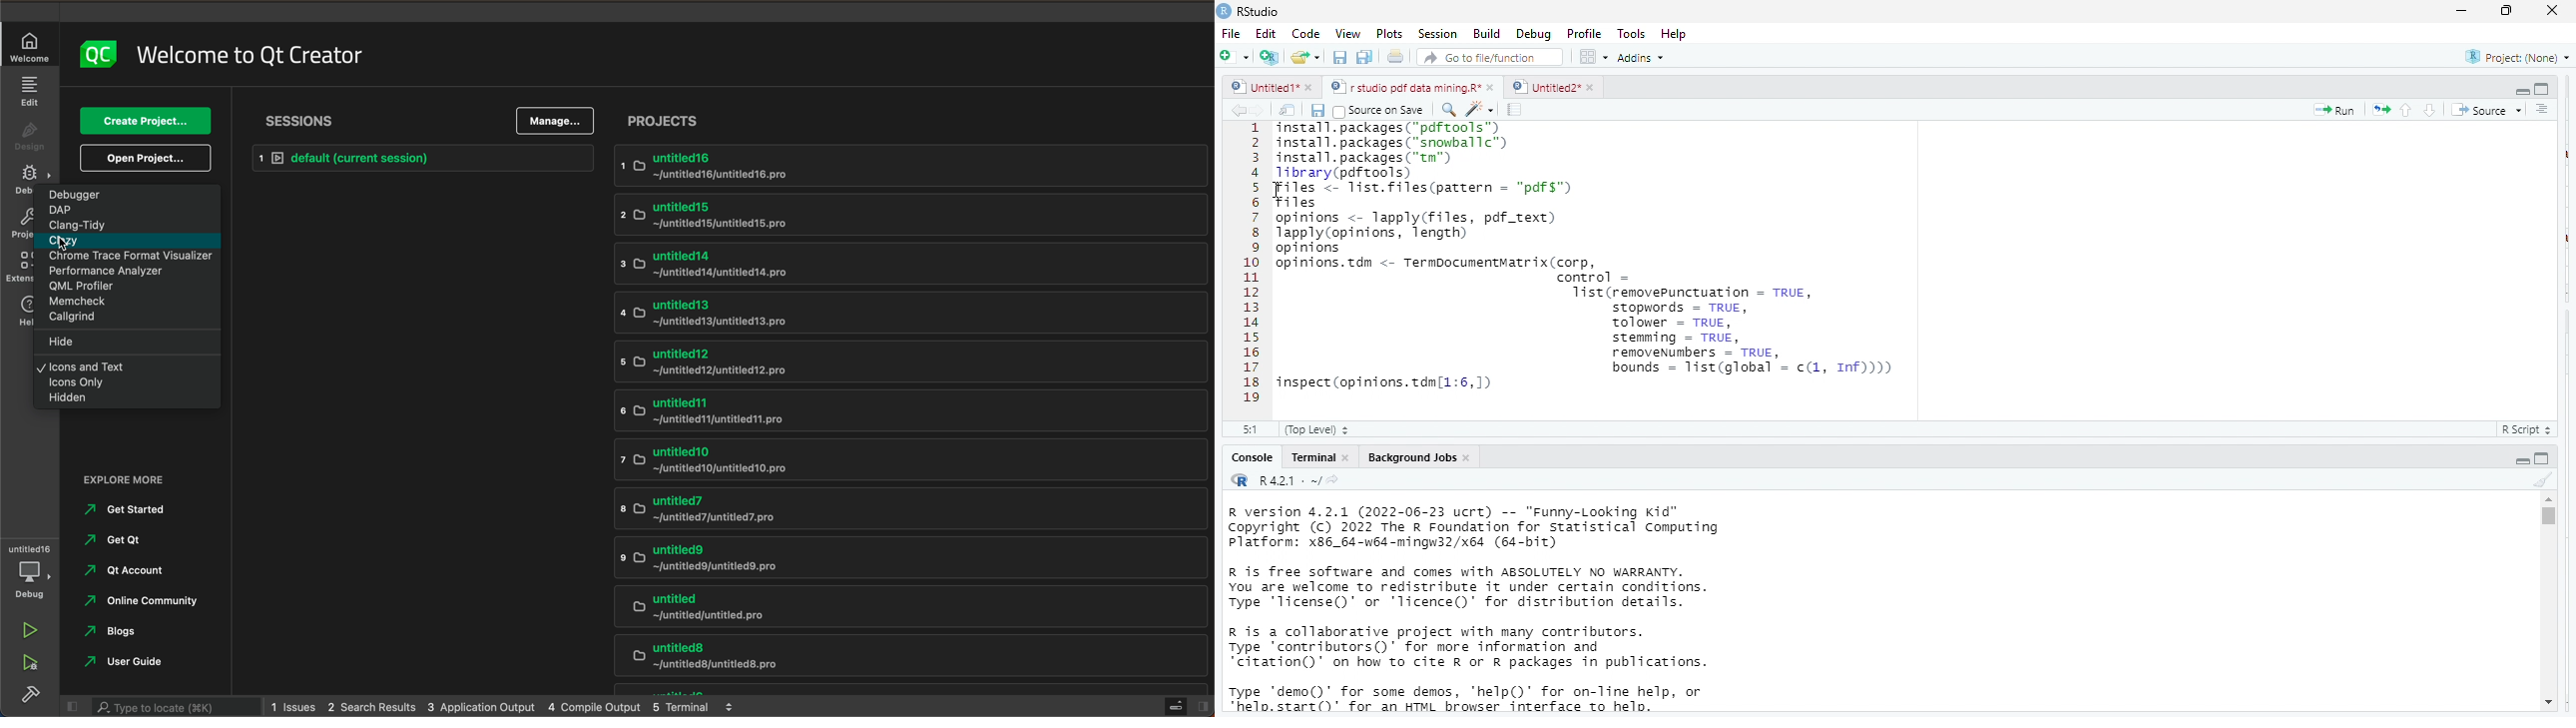 The height and width of the screenshot is (728, 2576). I want to click on console, so click(1251, 457).